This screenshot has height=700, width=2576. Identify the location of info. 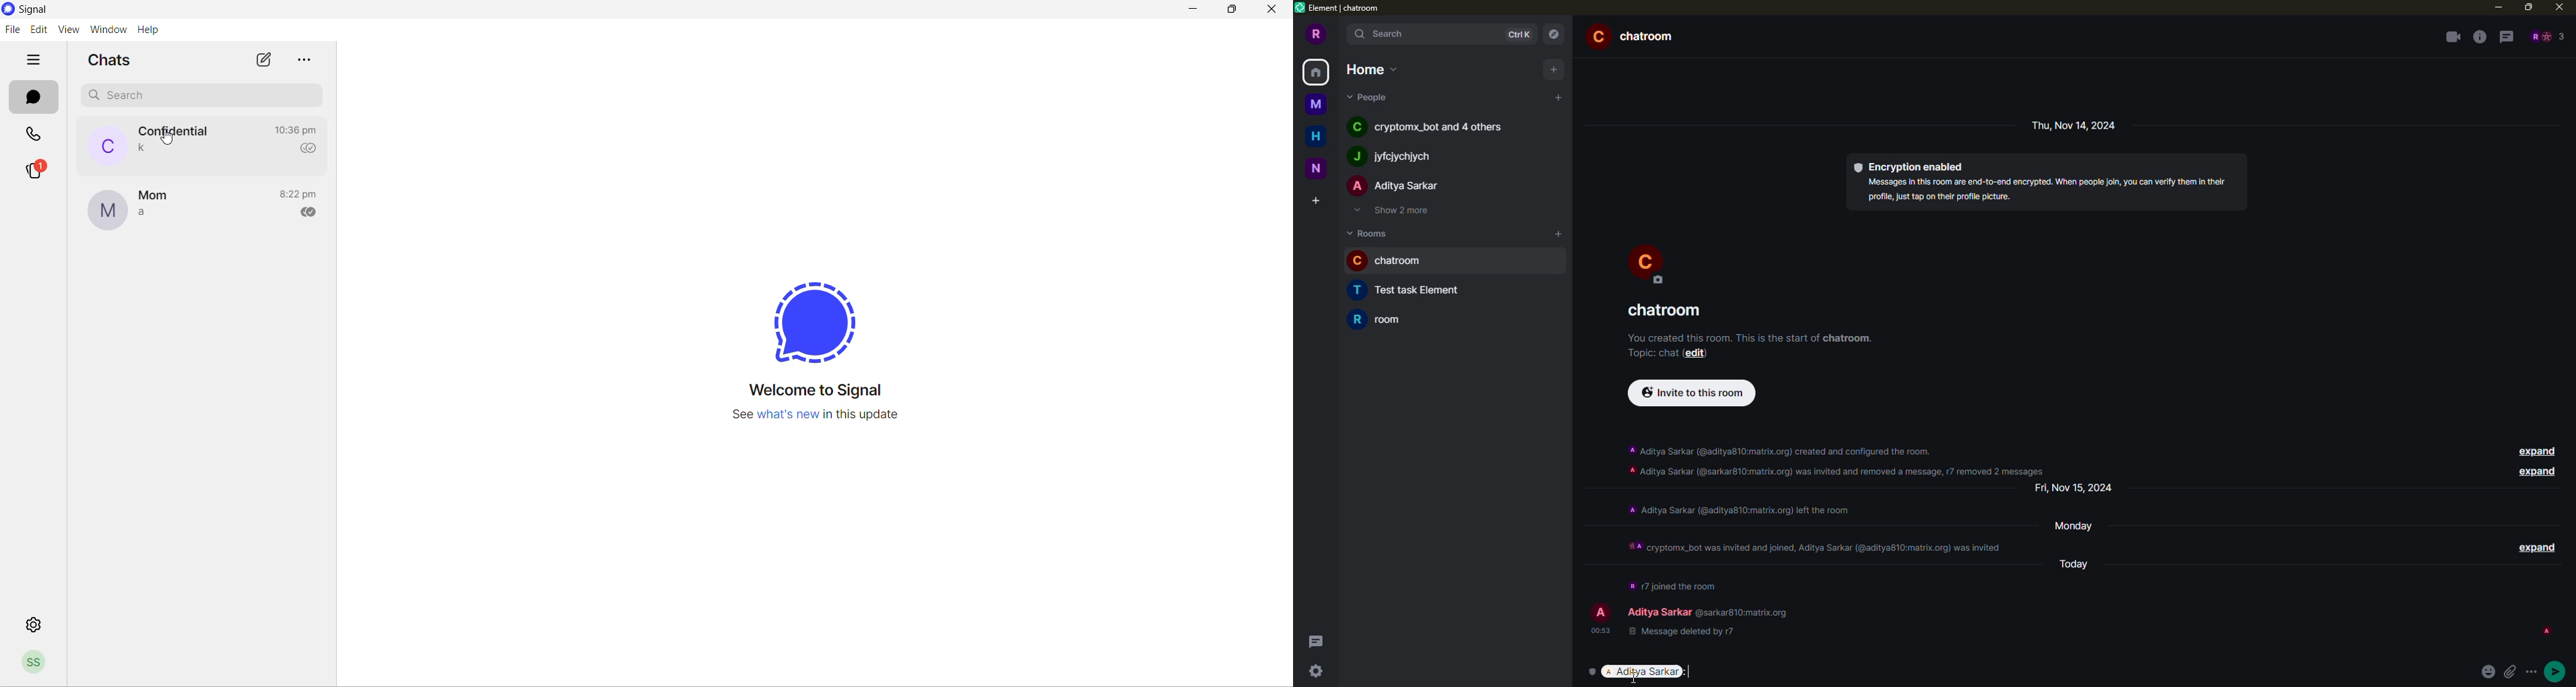
(1816, 542).